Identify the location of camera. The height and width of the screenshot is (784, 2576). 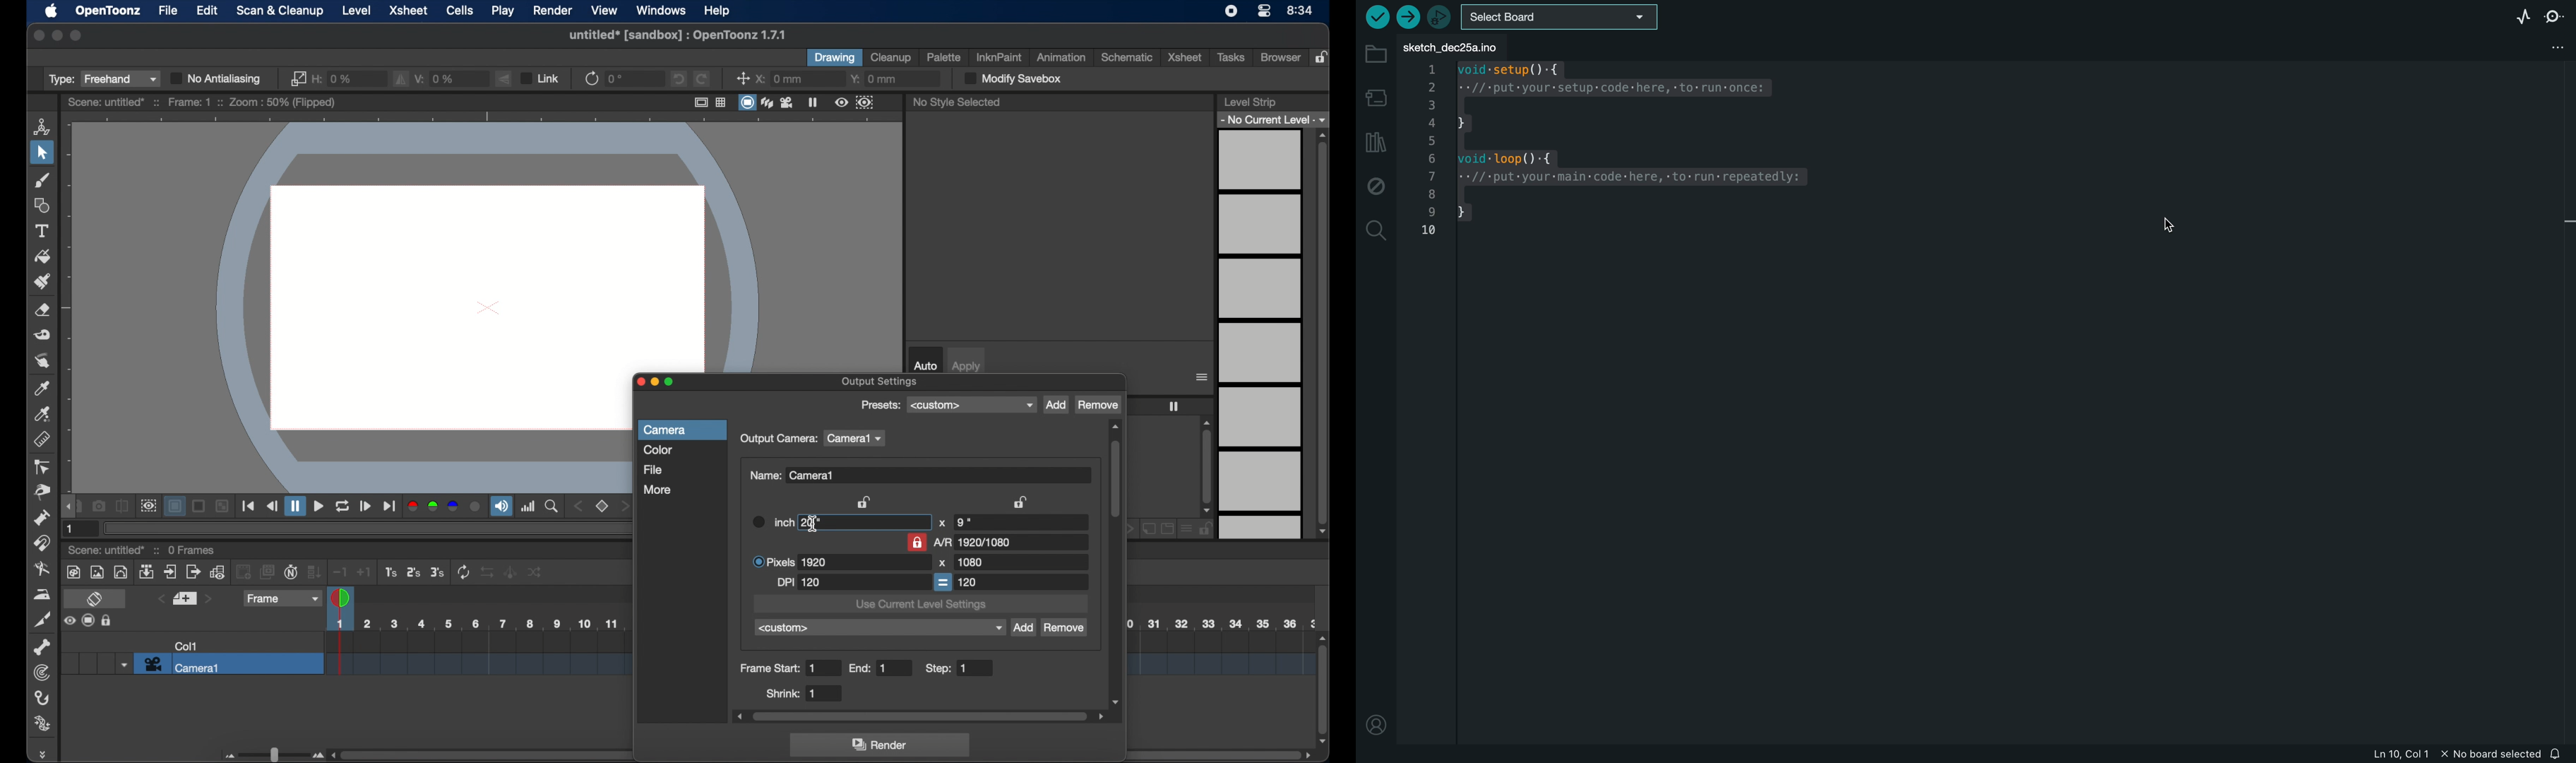
(668, 430).